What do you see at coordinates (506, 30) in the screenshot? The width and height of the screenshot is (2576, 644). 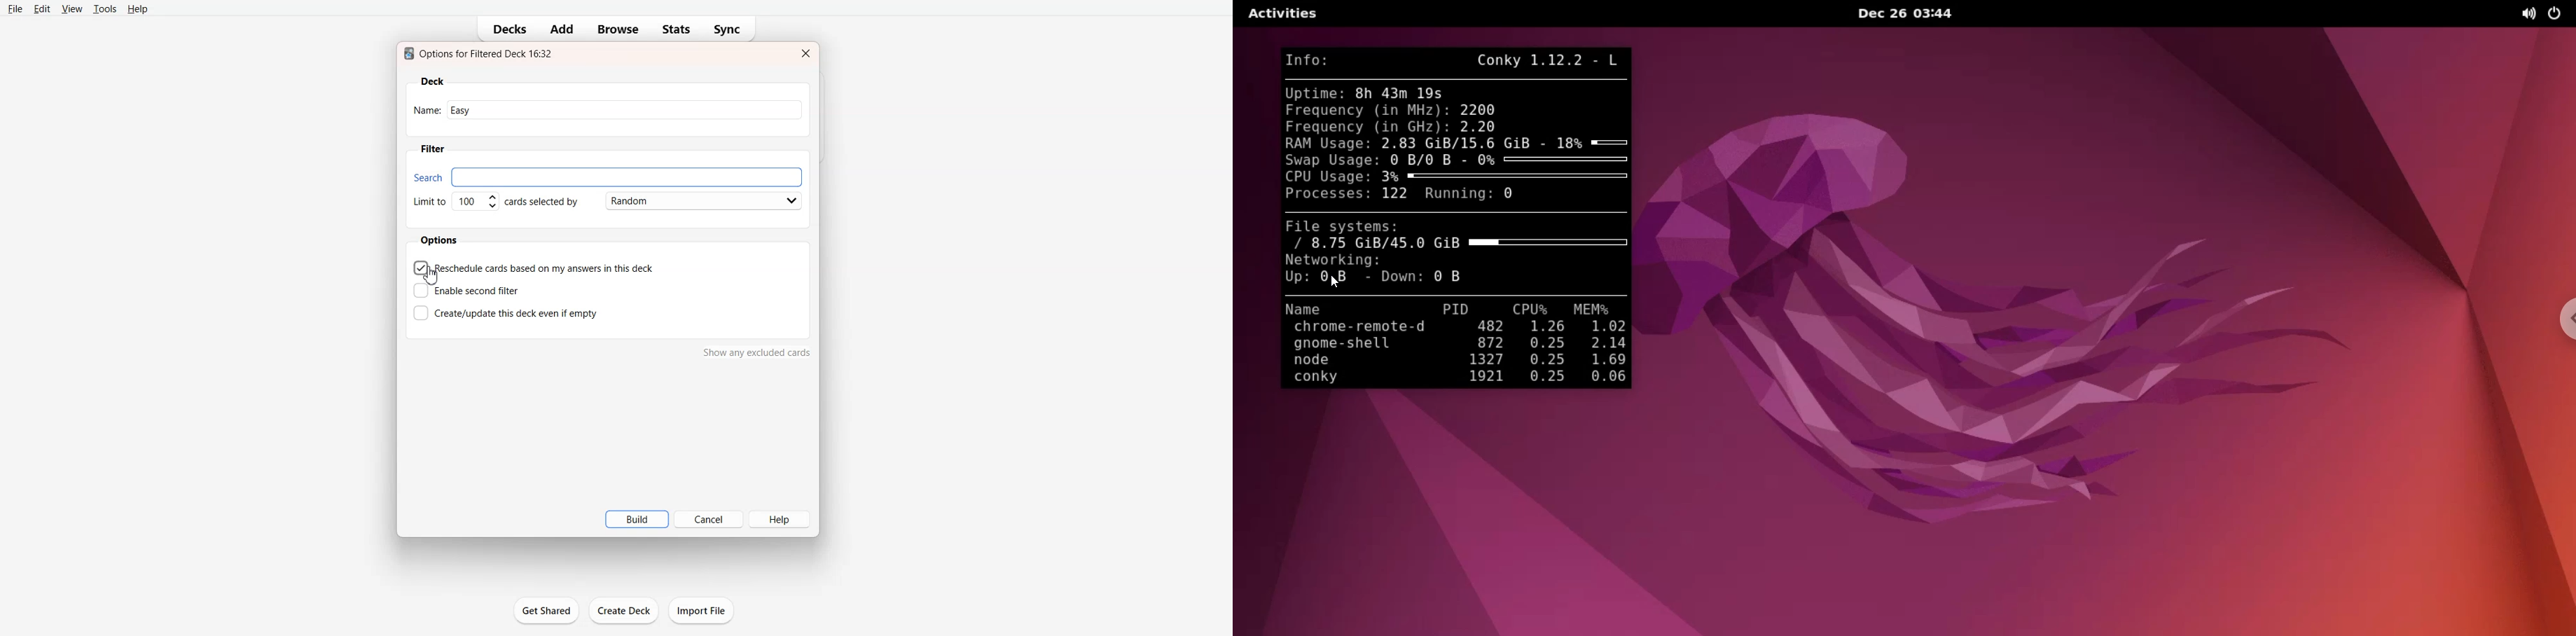 I see `Decks` at bounding box center [506, 30].